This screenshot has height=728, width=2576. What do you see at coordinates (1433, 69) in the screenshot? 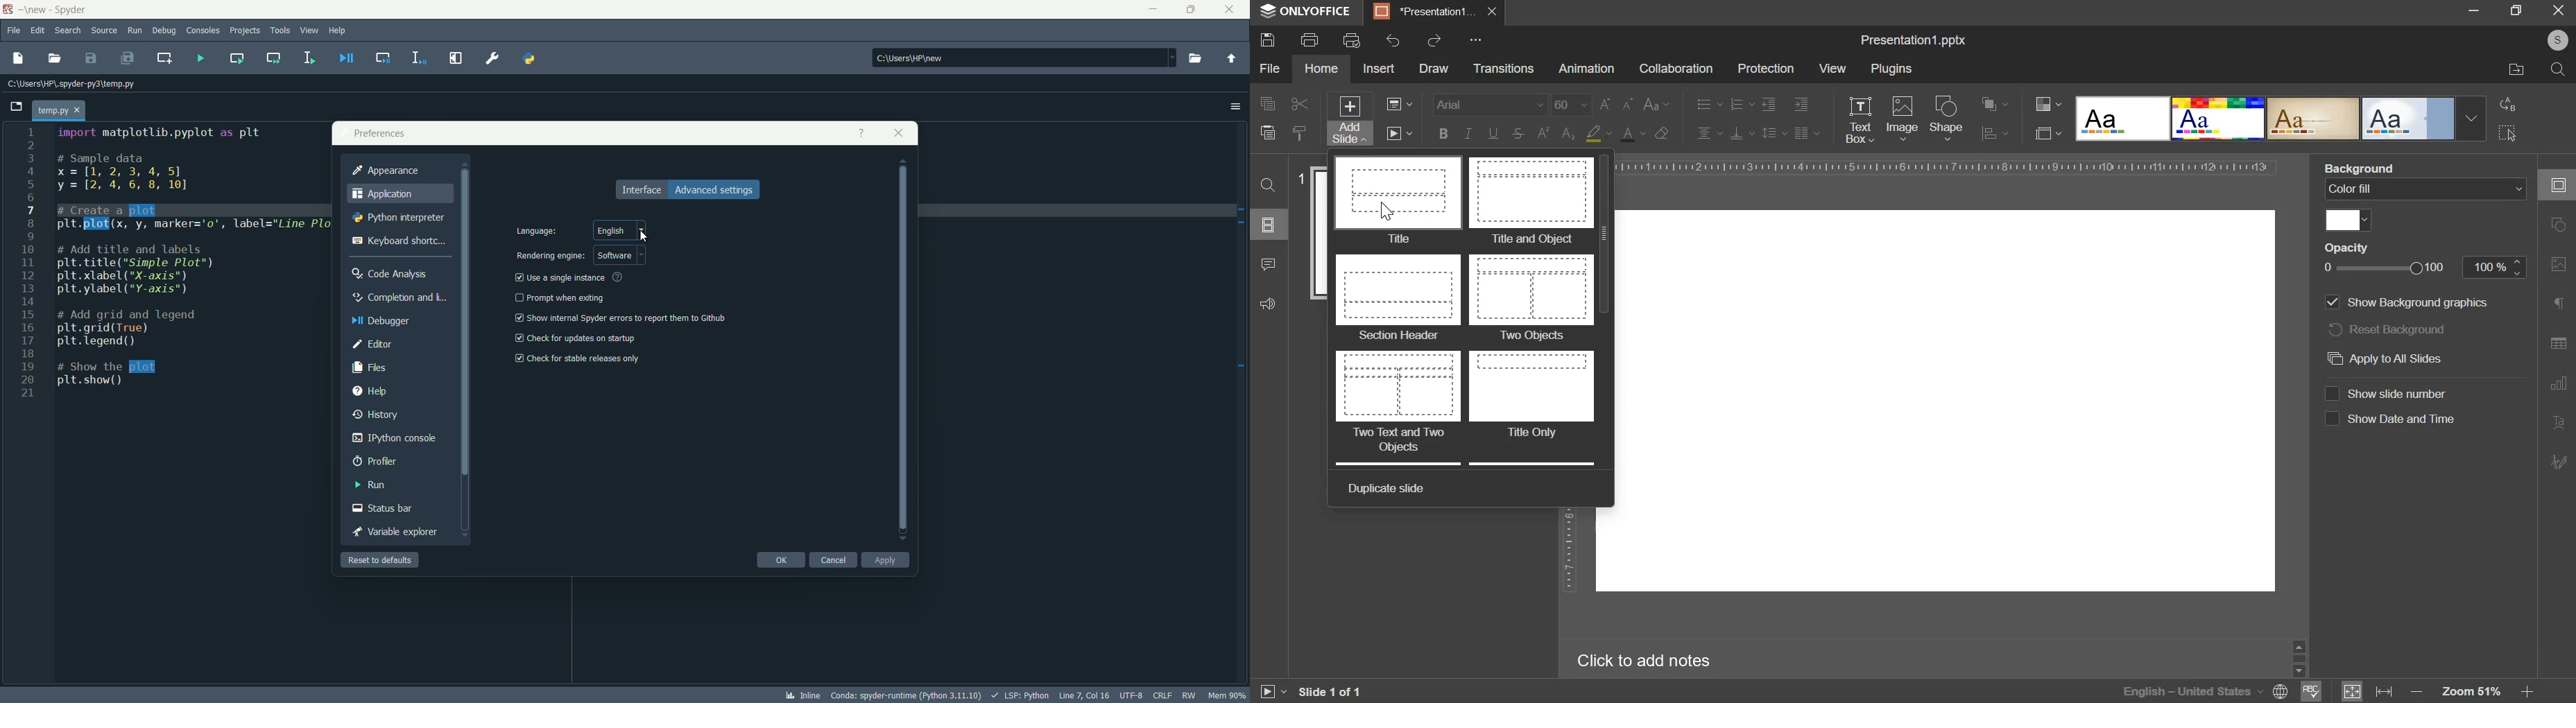
I see `draw` at bounding box center [1433, 69].